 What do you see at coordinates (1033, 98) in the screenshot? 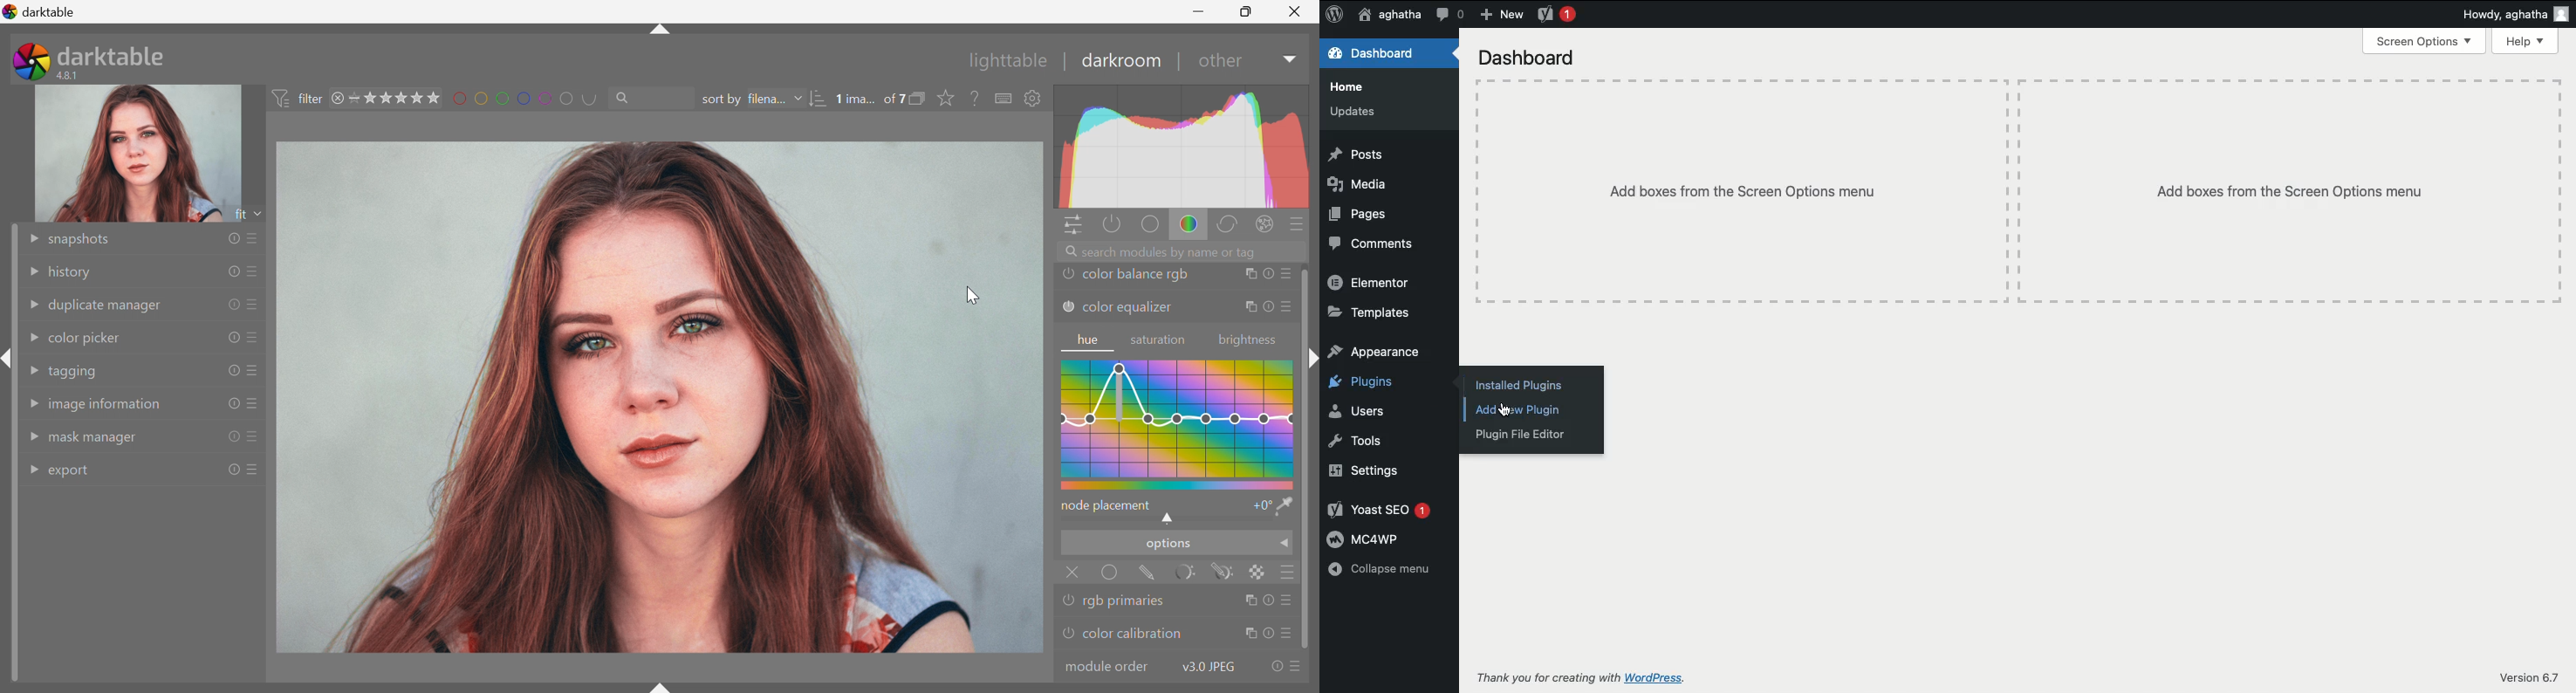
I see `show global preference` at bounding box center [1033, 98].